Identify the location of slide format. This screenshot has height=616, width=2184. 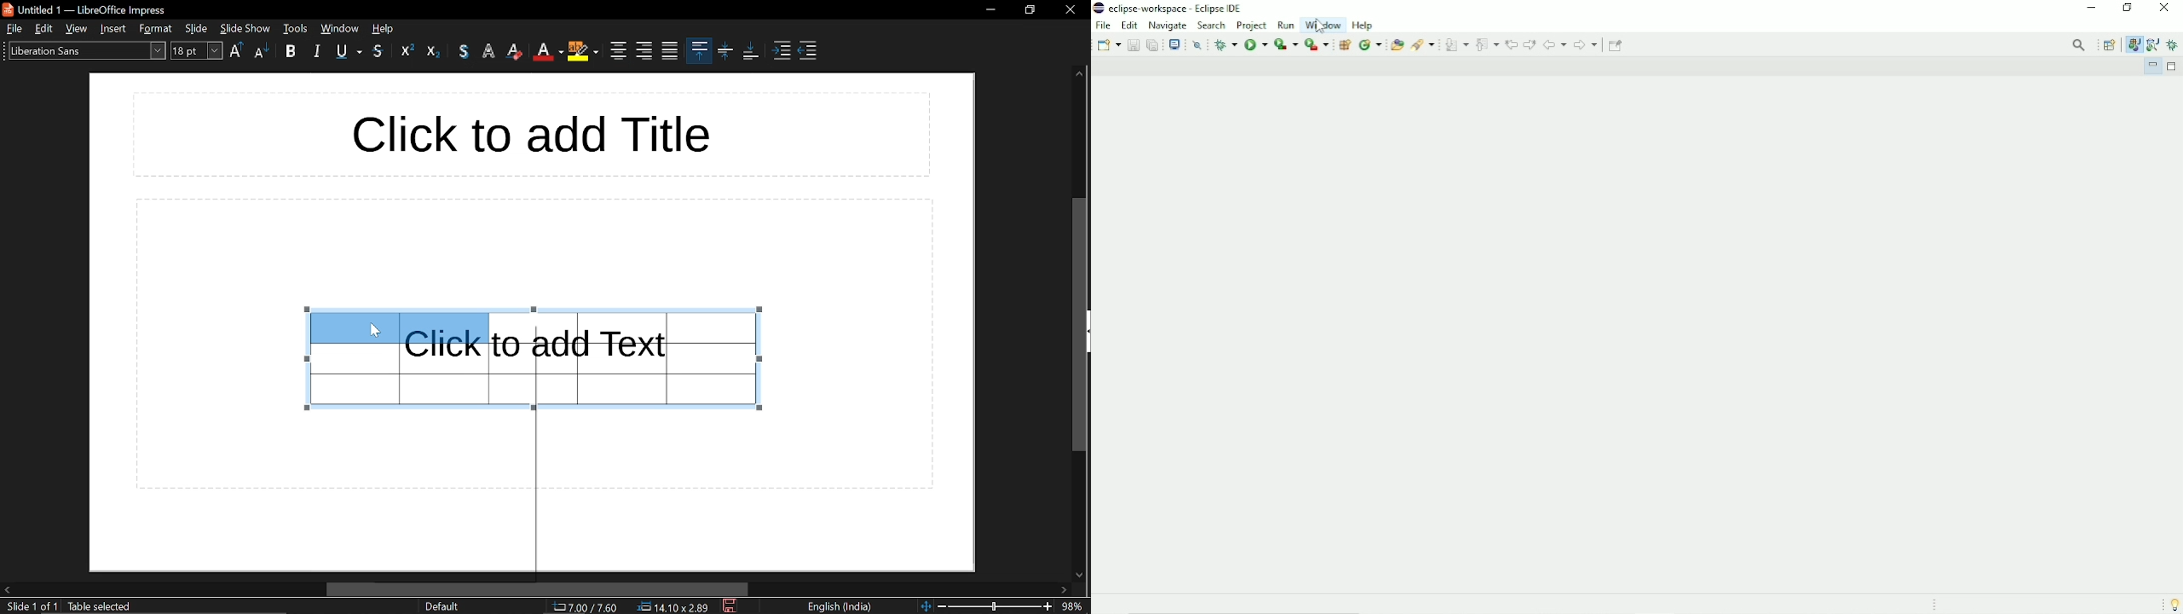
(442, 606).